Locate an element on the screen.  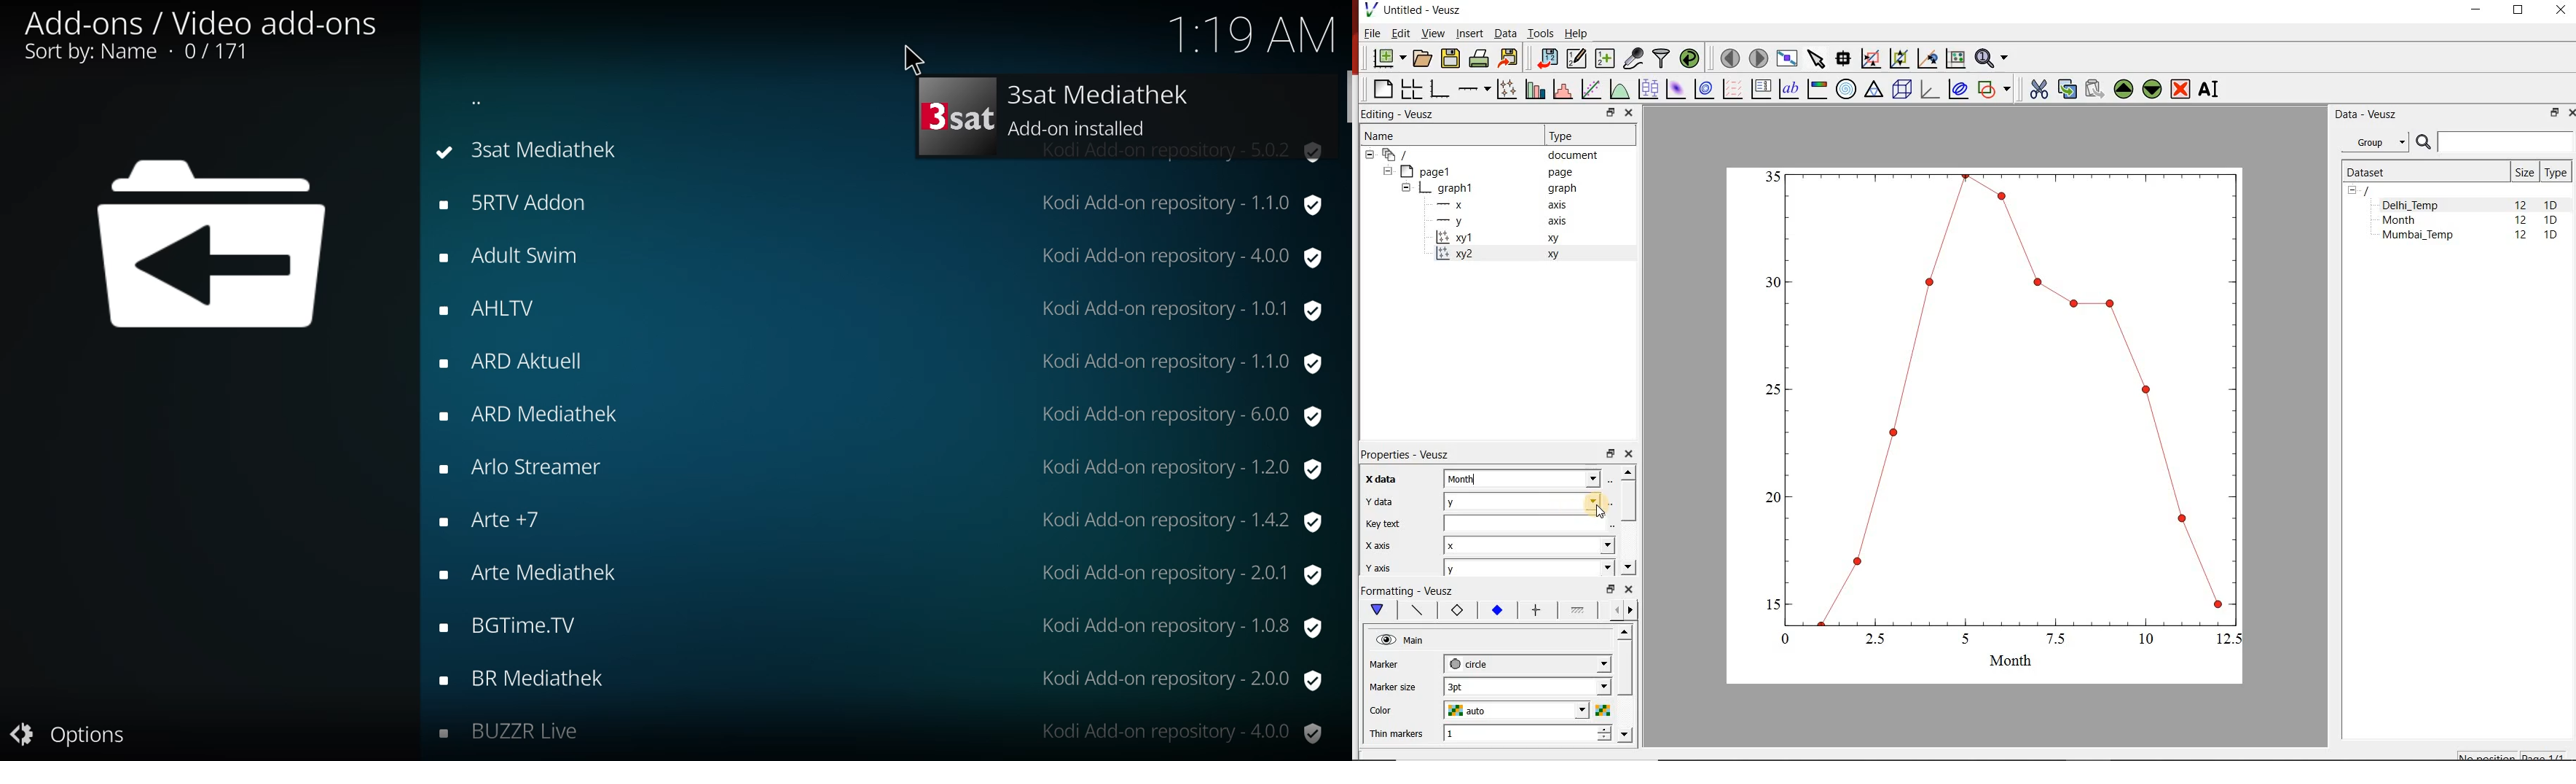
Y data is located at coordinates (1378, 501).